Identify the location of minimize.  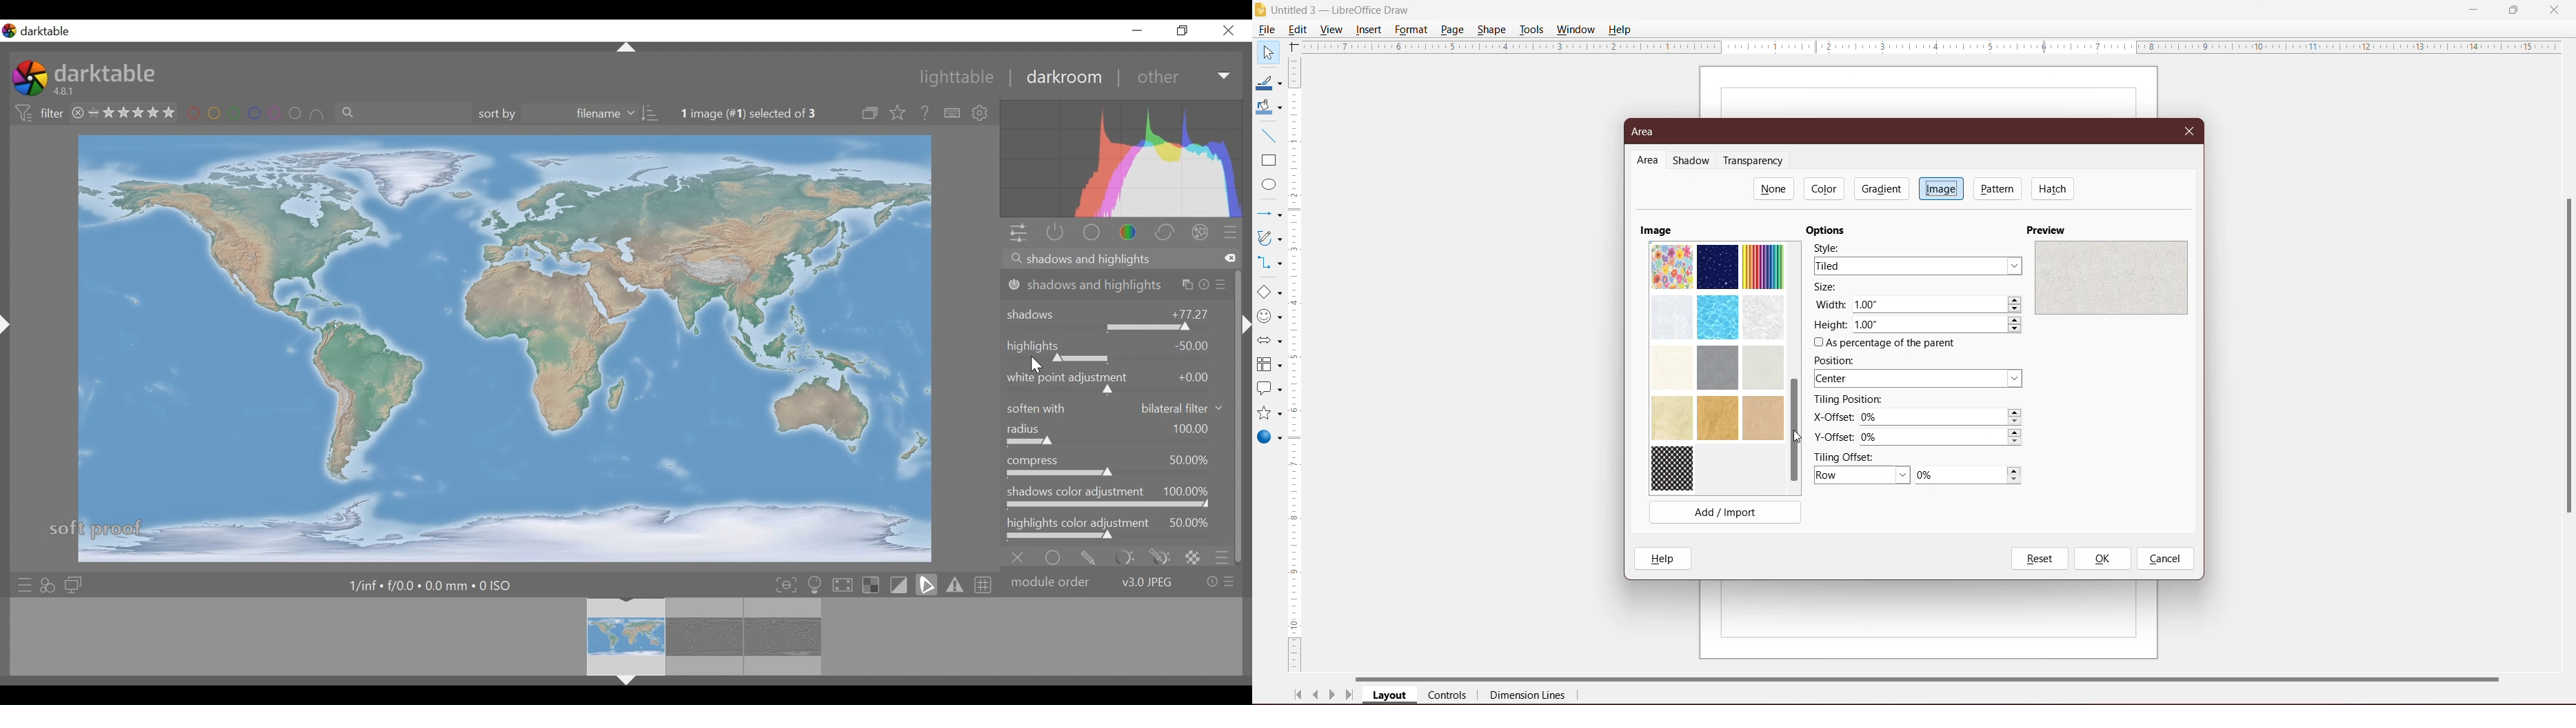
(1141, 30).